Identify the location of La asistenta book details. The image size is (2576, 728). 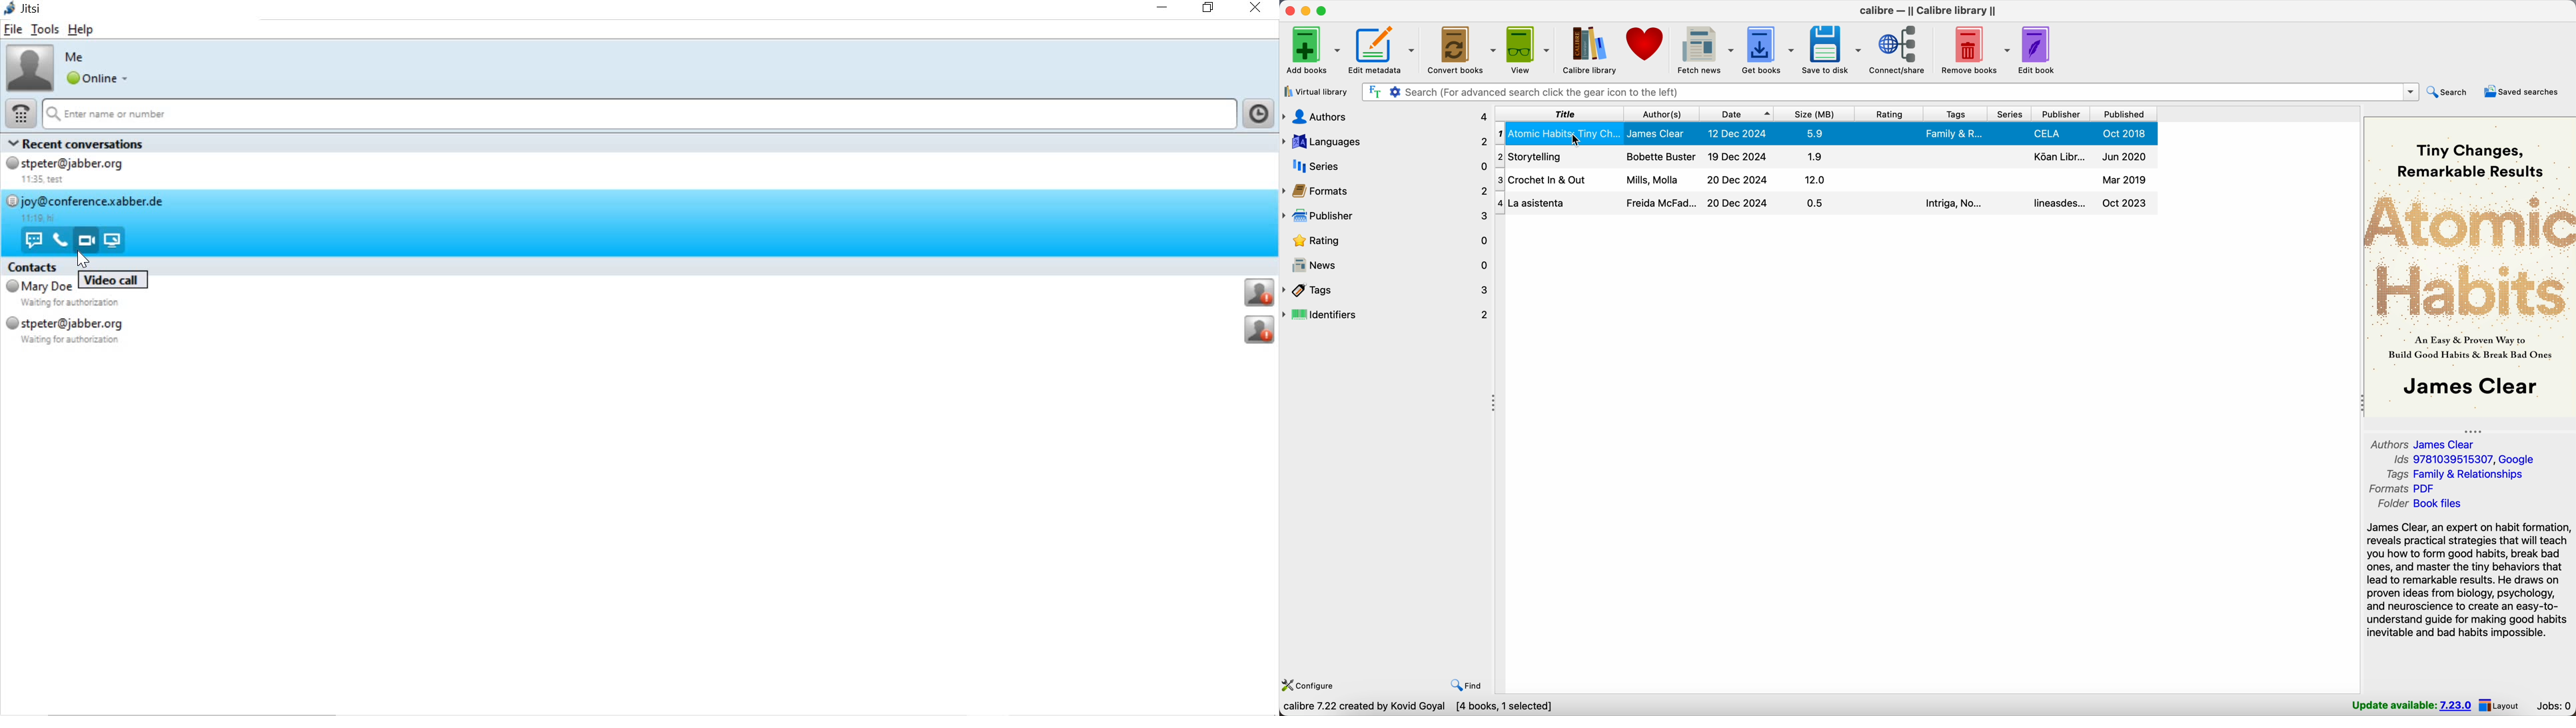
(1826, 202).